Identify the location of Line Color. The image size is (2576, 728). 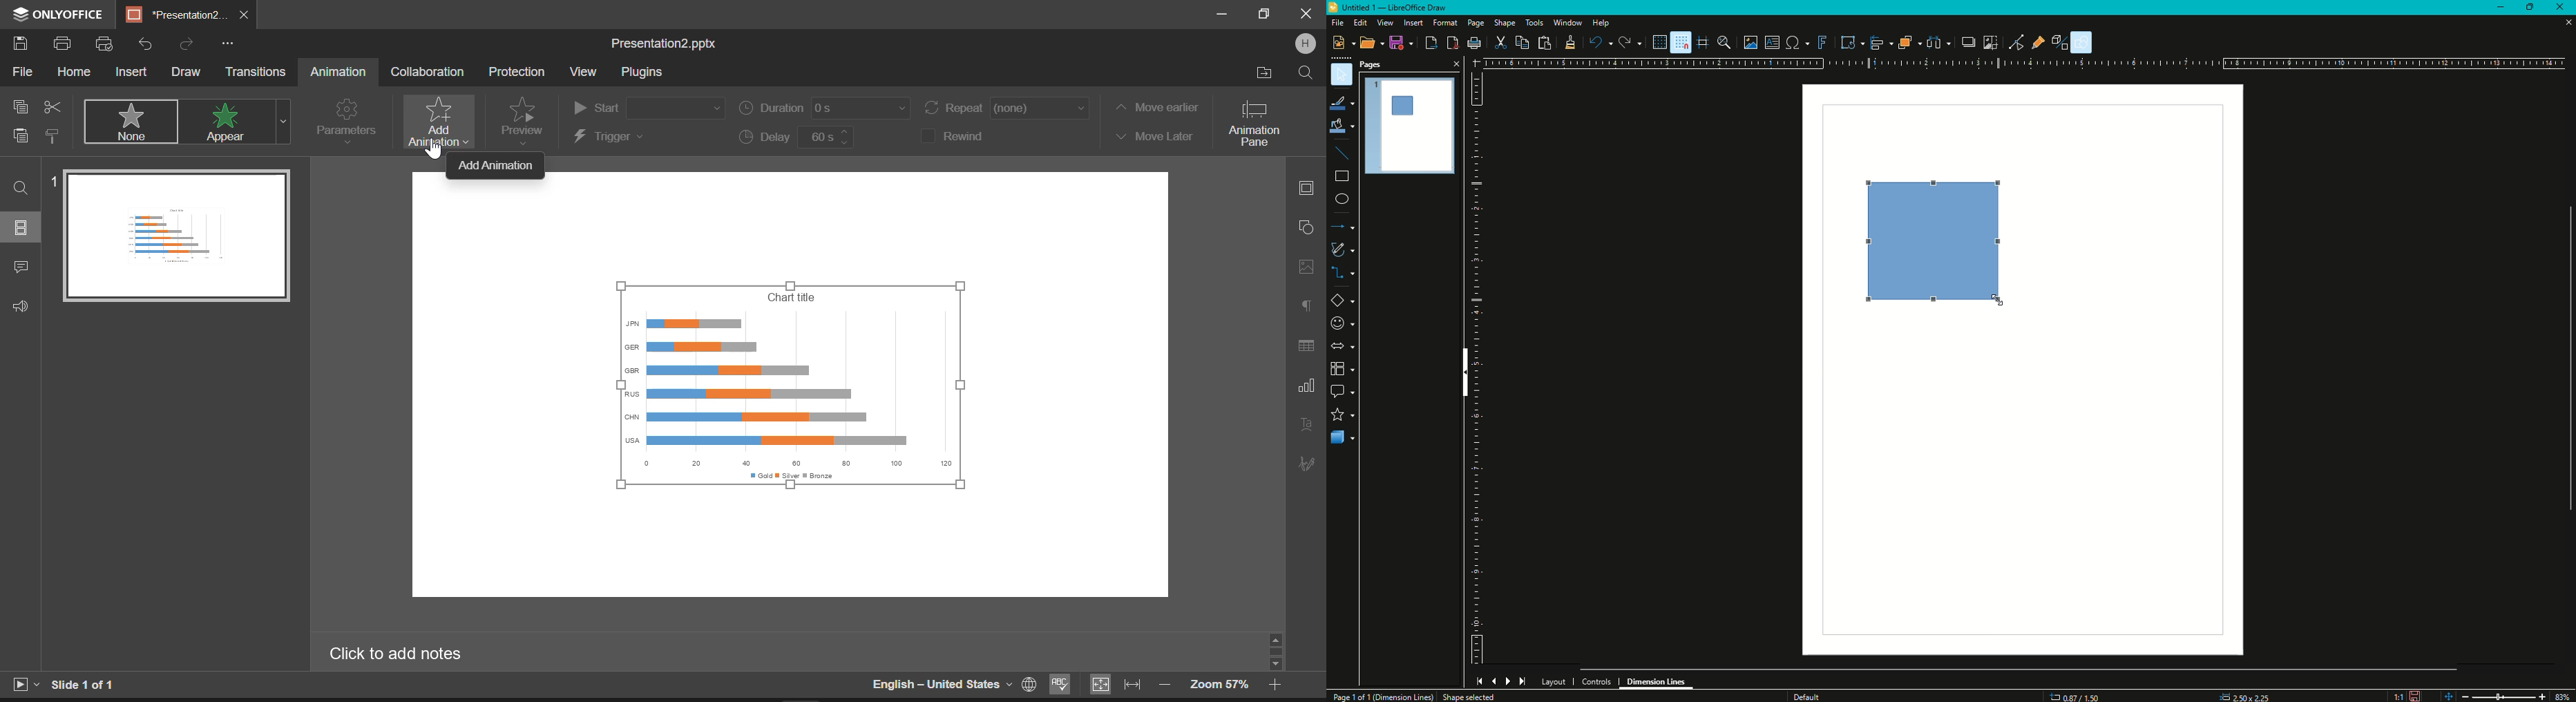
(1342, 102).